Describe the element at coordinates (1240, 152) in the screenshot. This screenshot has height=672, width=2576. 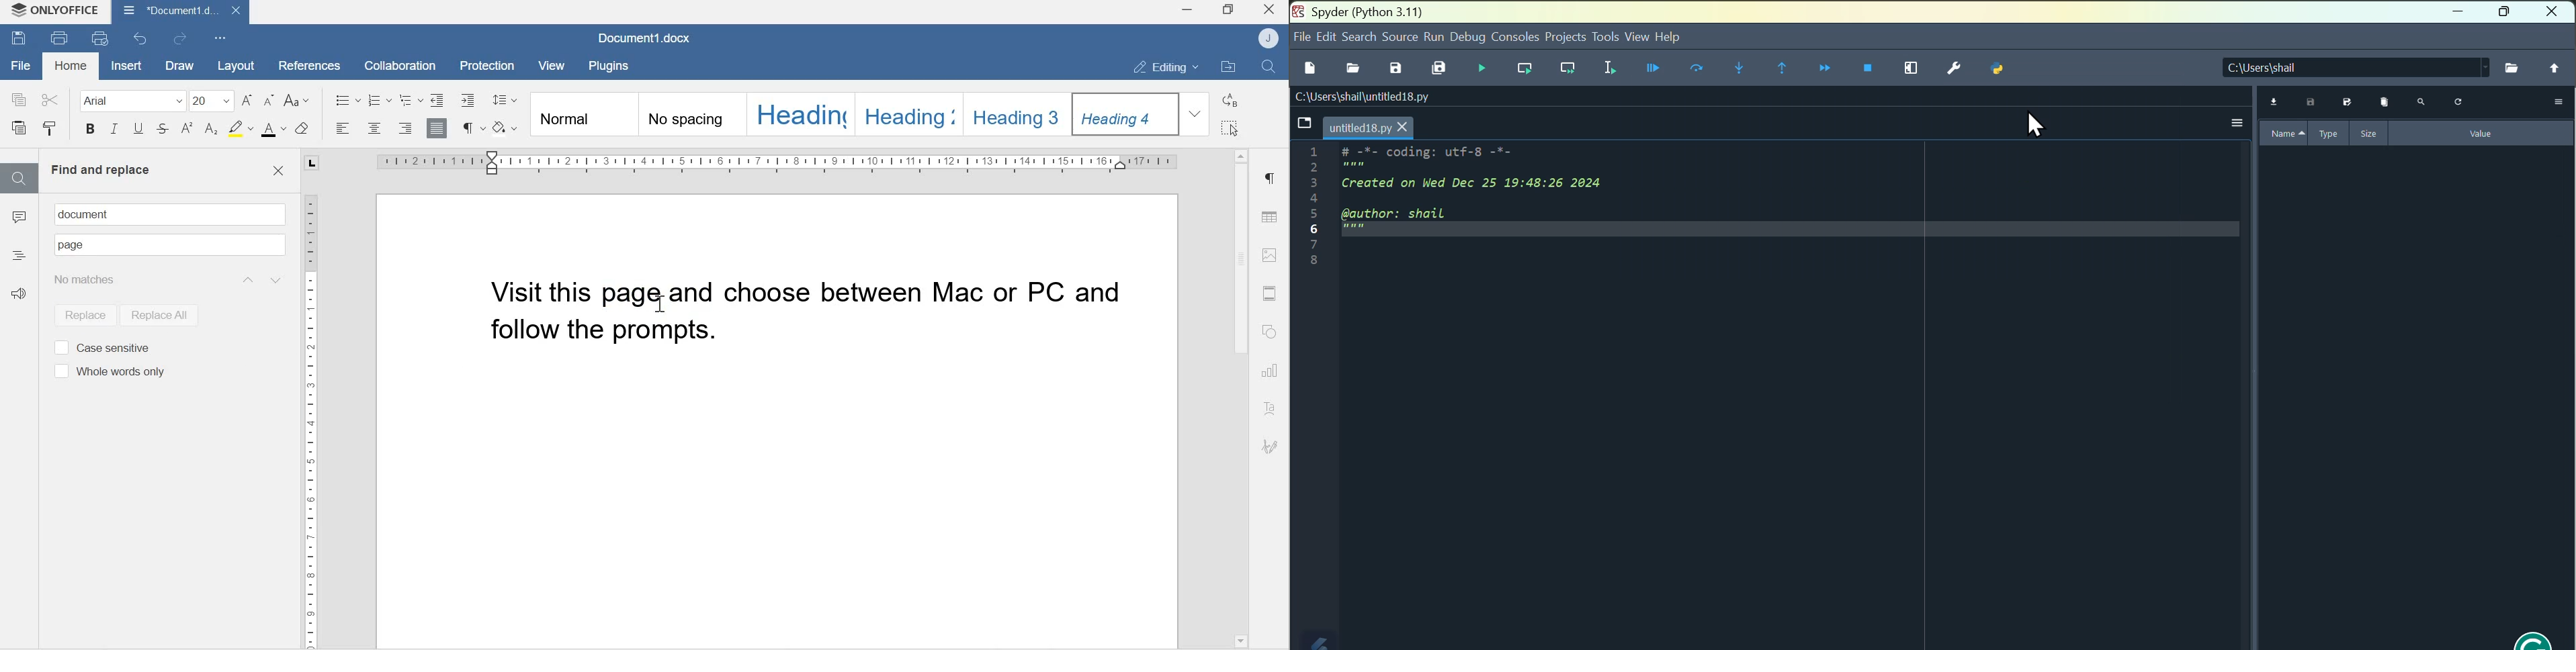
I see `Scroll up` at that location.